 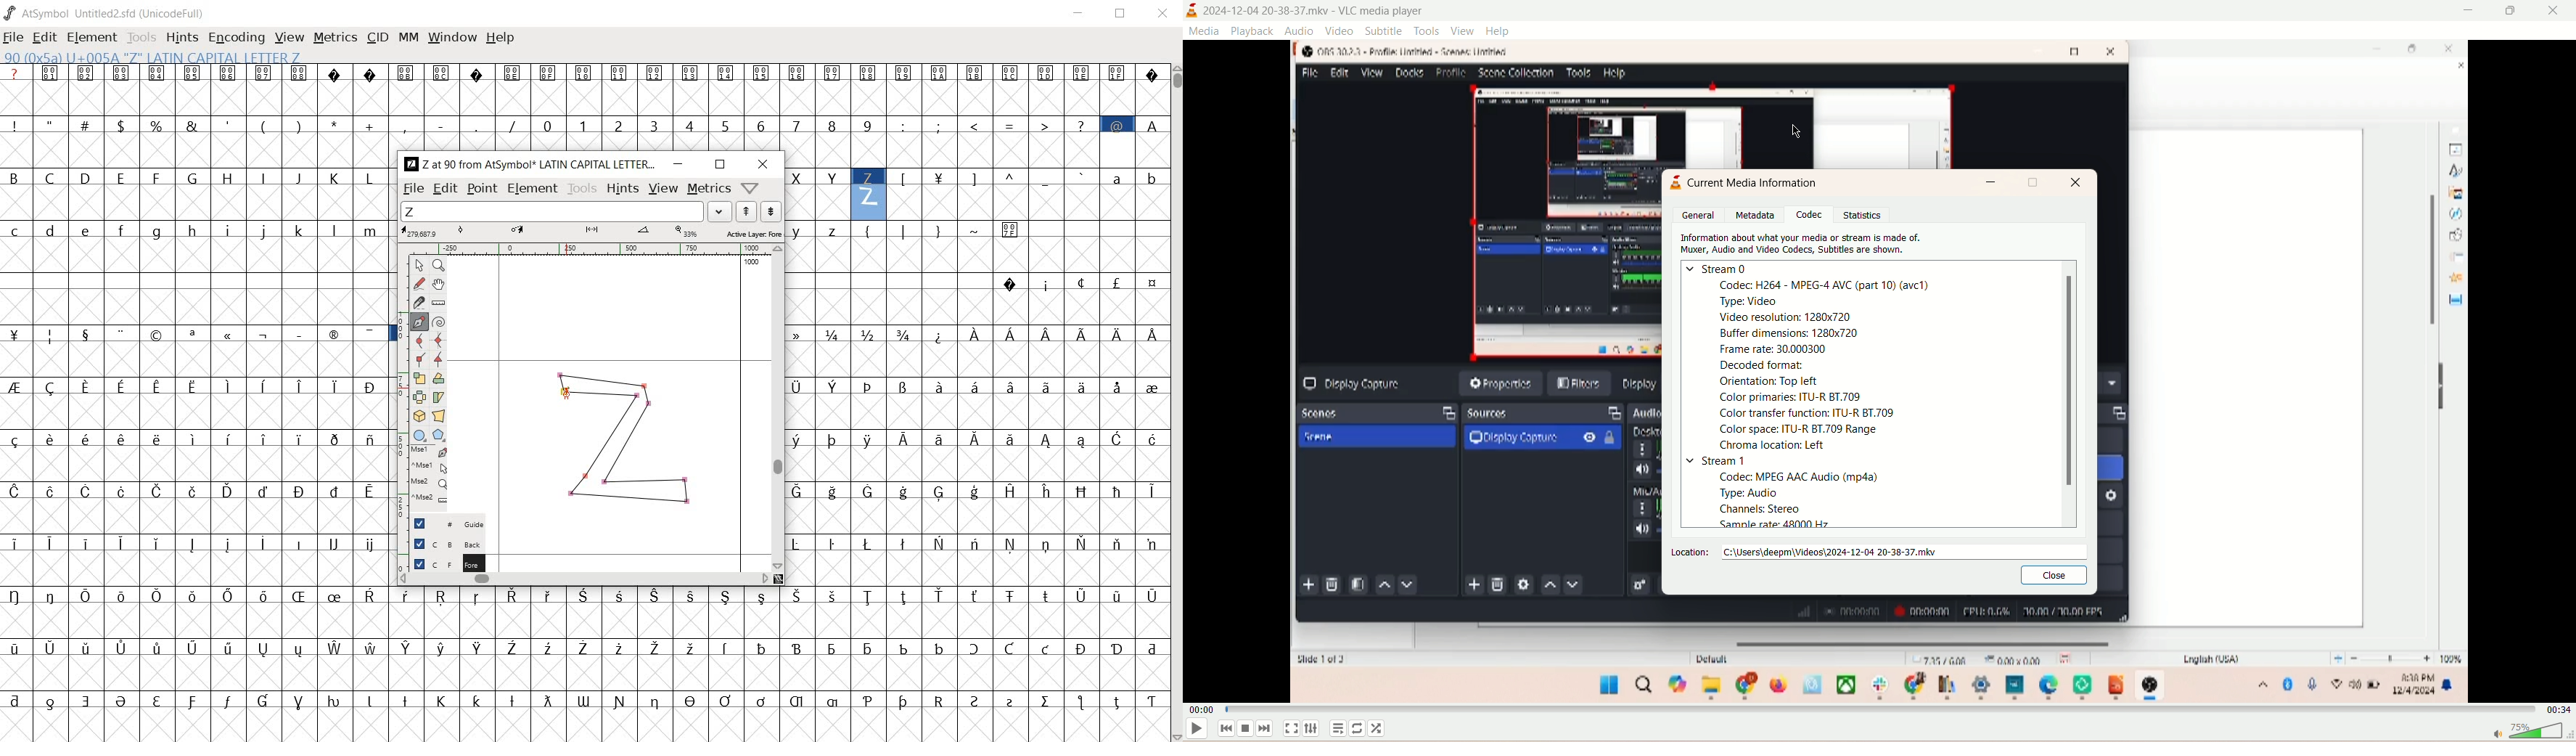 What do you see at coordinates (977, 402) in the screenshot?
I see `glyph characters` at bounding box center [977, 402].